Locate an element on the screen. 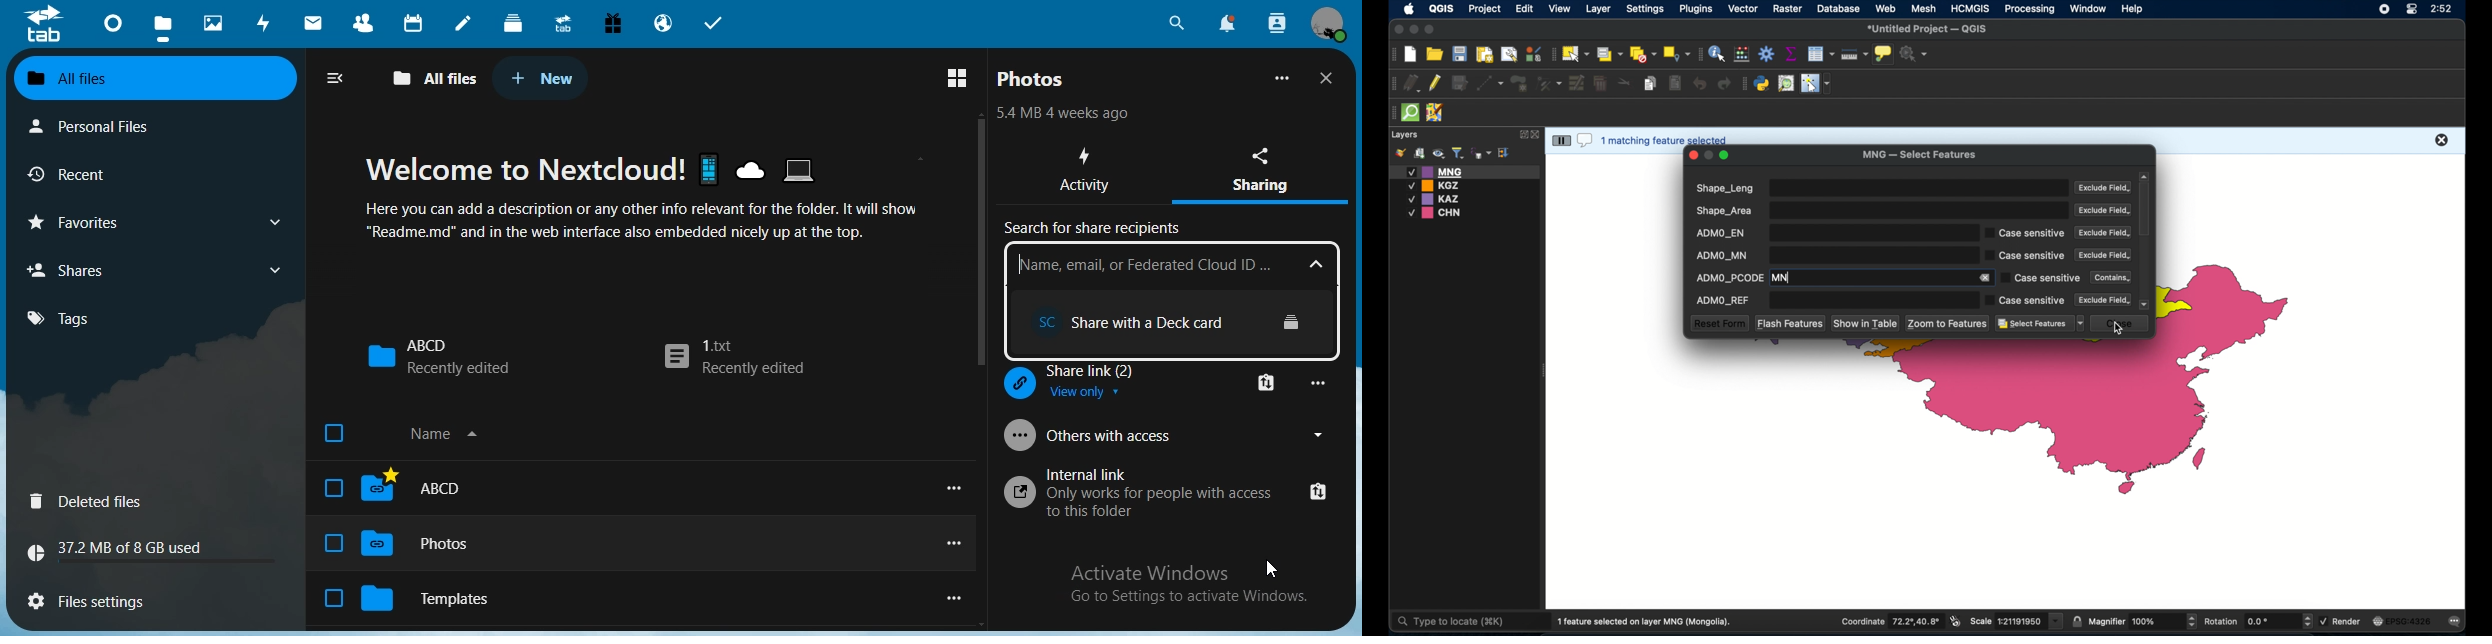  share link is located at coordinates (1103, 387).